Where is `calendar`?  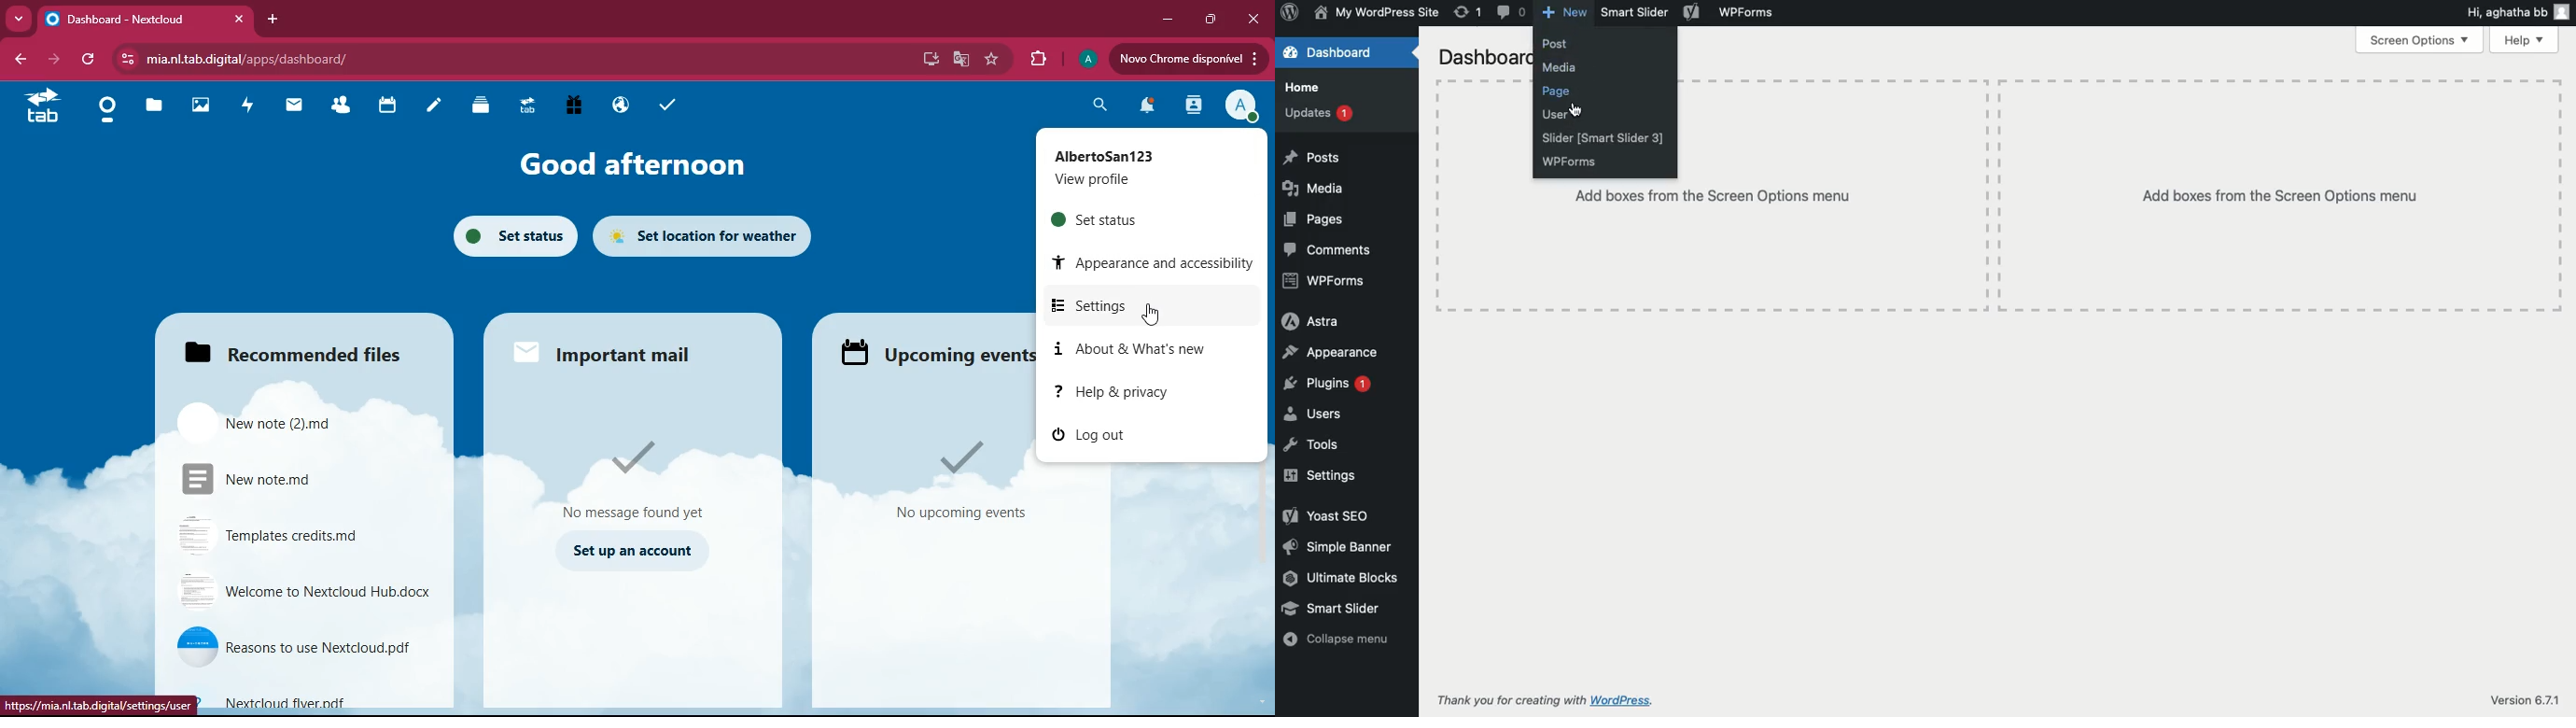 calendar is located at coordinates (389, 107).